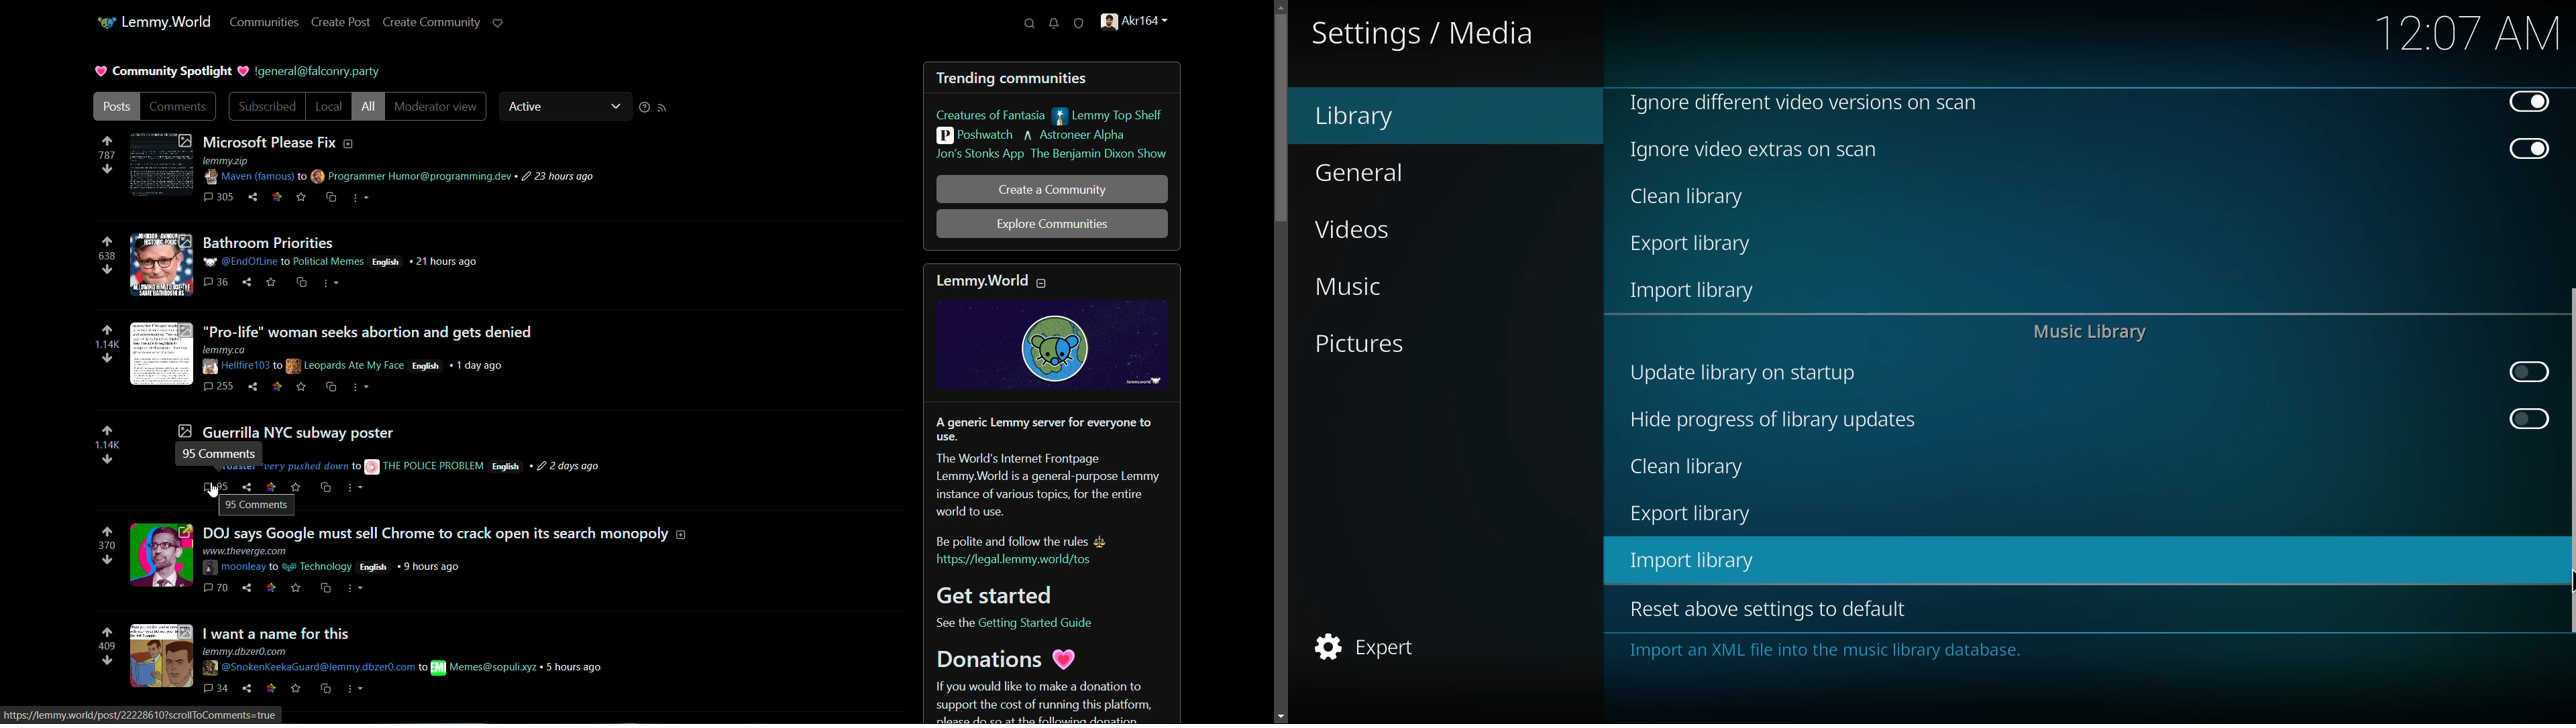 This screenshot has height=728, width=2576. What do you see at coordinates (264, 107) in the screenshot?
I see `subscribed` at bounding box center [264, 107].